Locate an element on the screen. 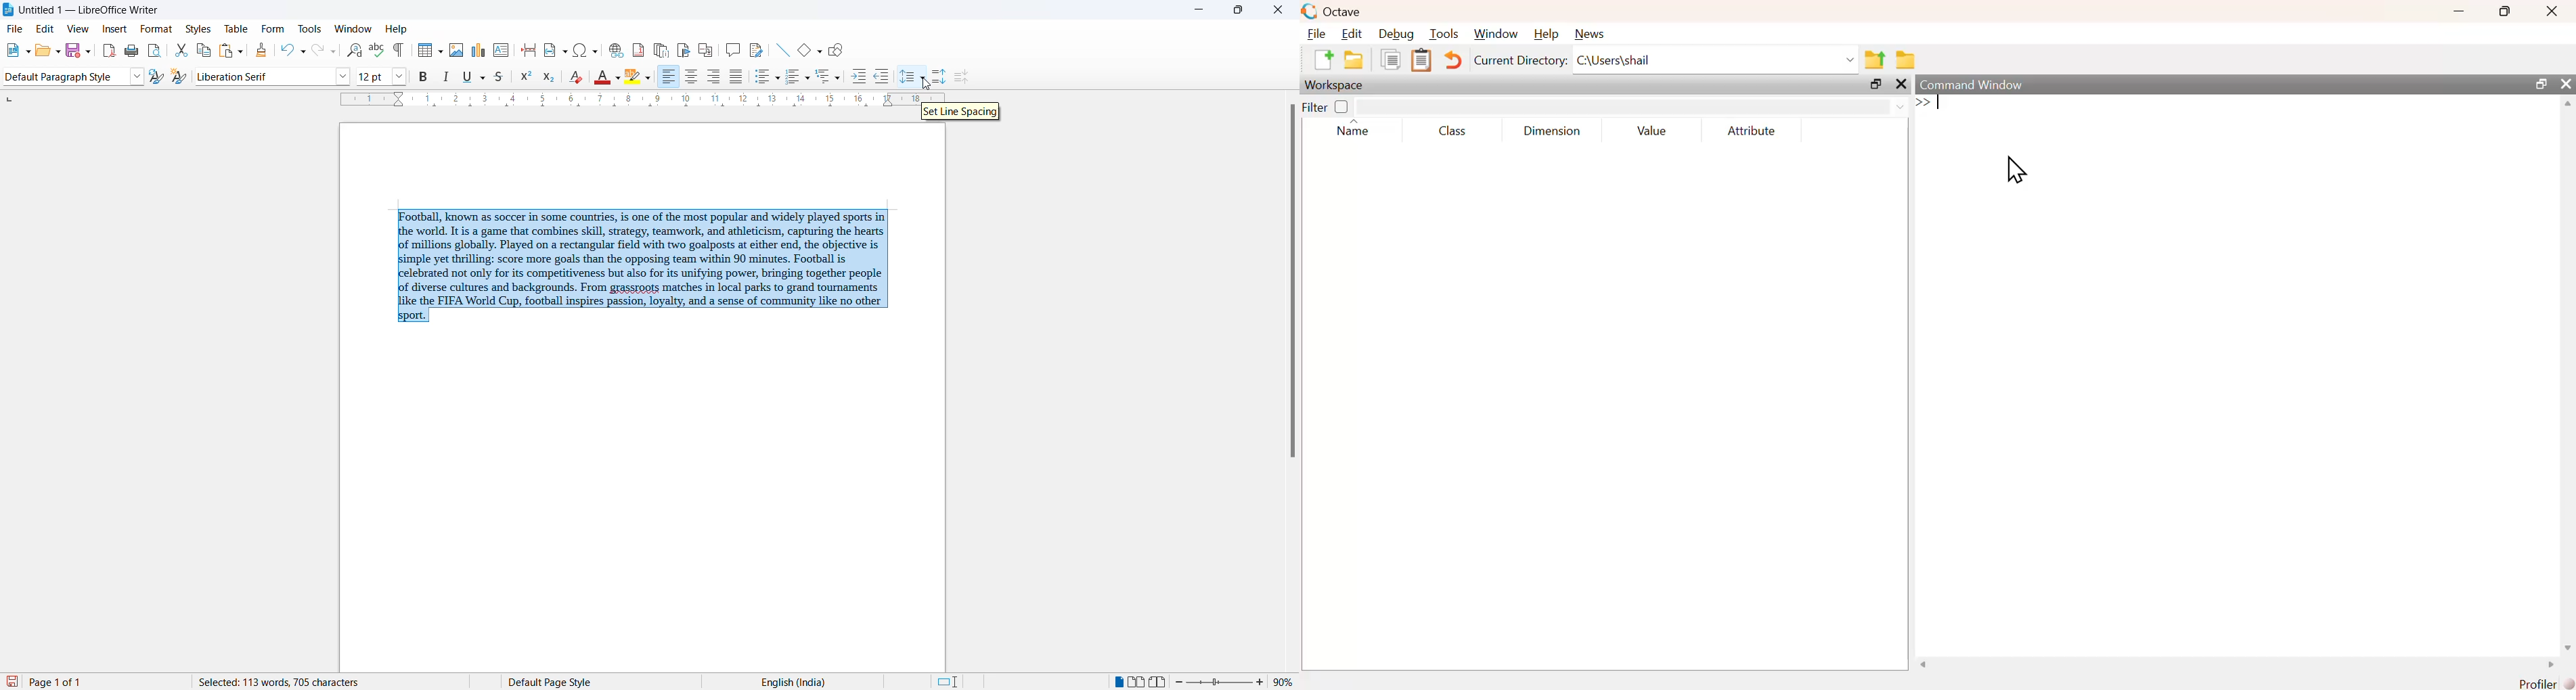 The width and height of the screenshot is (2576, 700). single page view is located at coordinates (1115, 682).